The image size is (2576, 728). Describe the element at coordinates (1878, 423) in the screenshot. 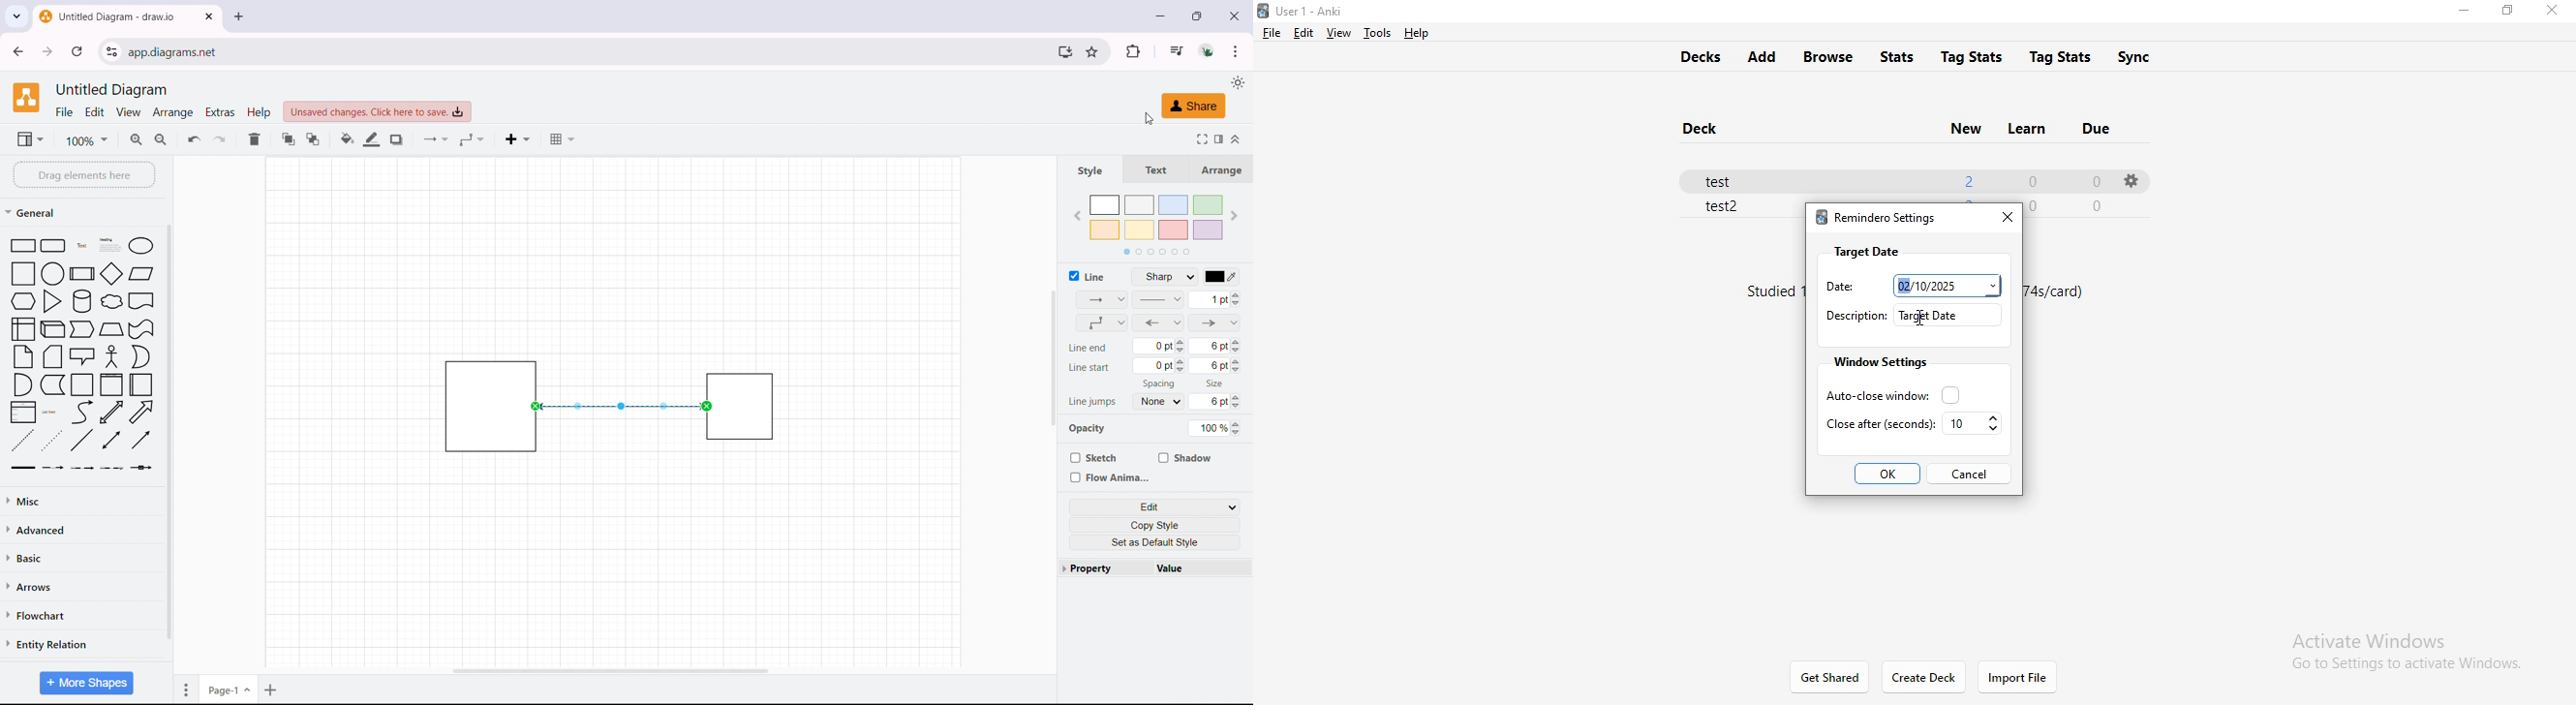

I see `close after seconds` at that location.